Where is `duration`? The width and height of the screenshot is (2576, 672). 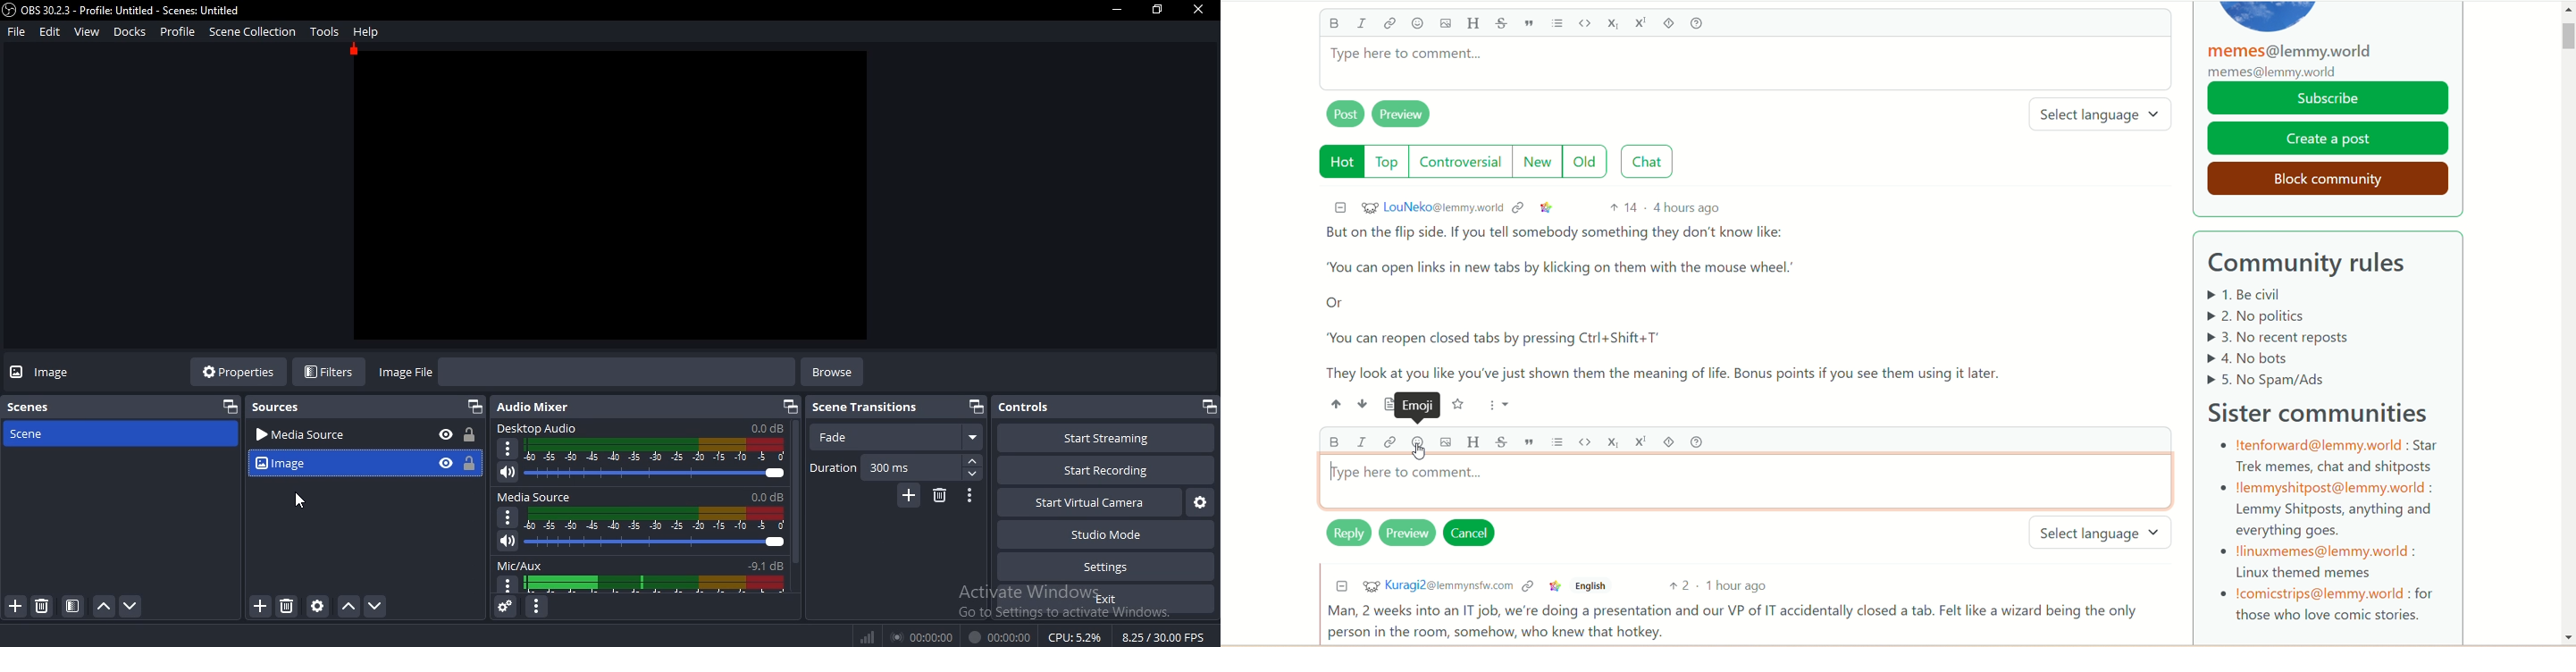
duration is located at coordinates (834, 466).